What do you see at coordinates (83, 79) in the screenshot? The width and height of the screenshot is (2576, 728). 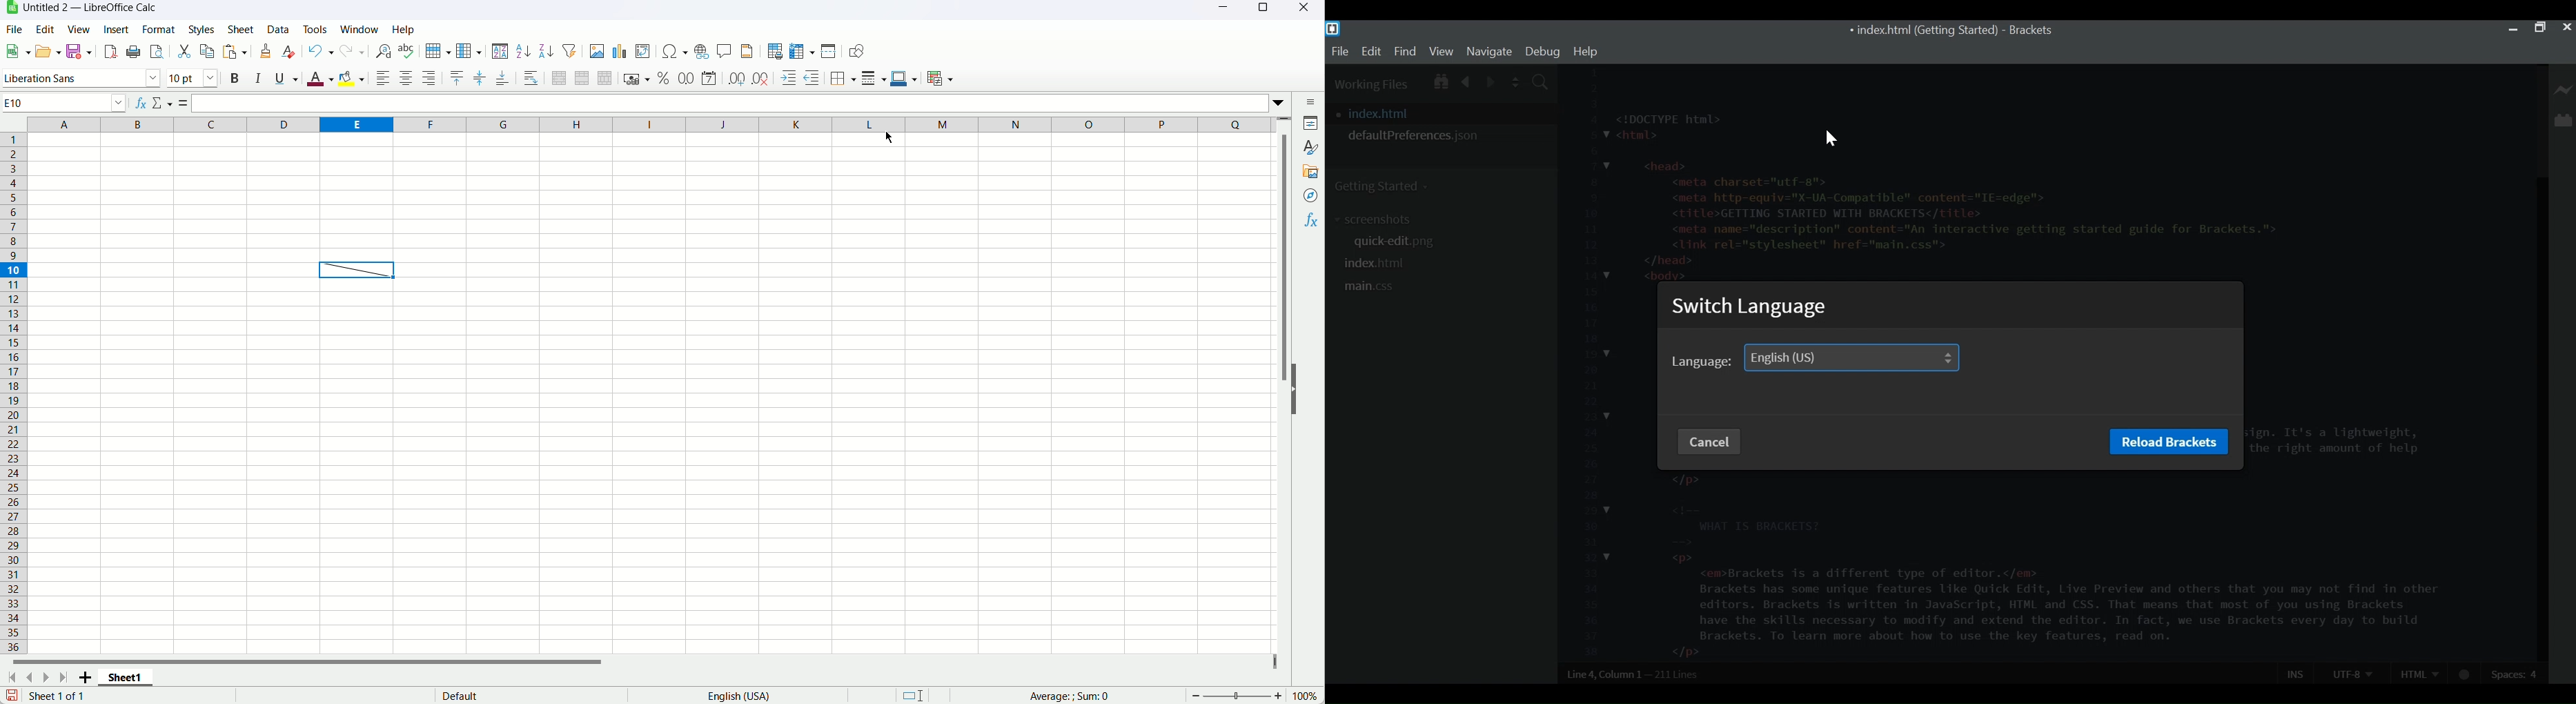 I see `Font name` at bounding box center [83, 79].